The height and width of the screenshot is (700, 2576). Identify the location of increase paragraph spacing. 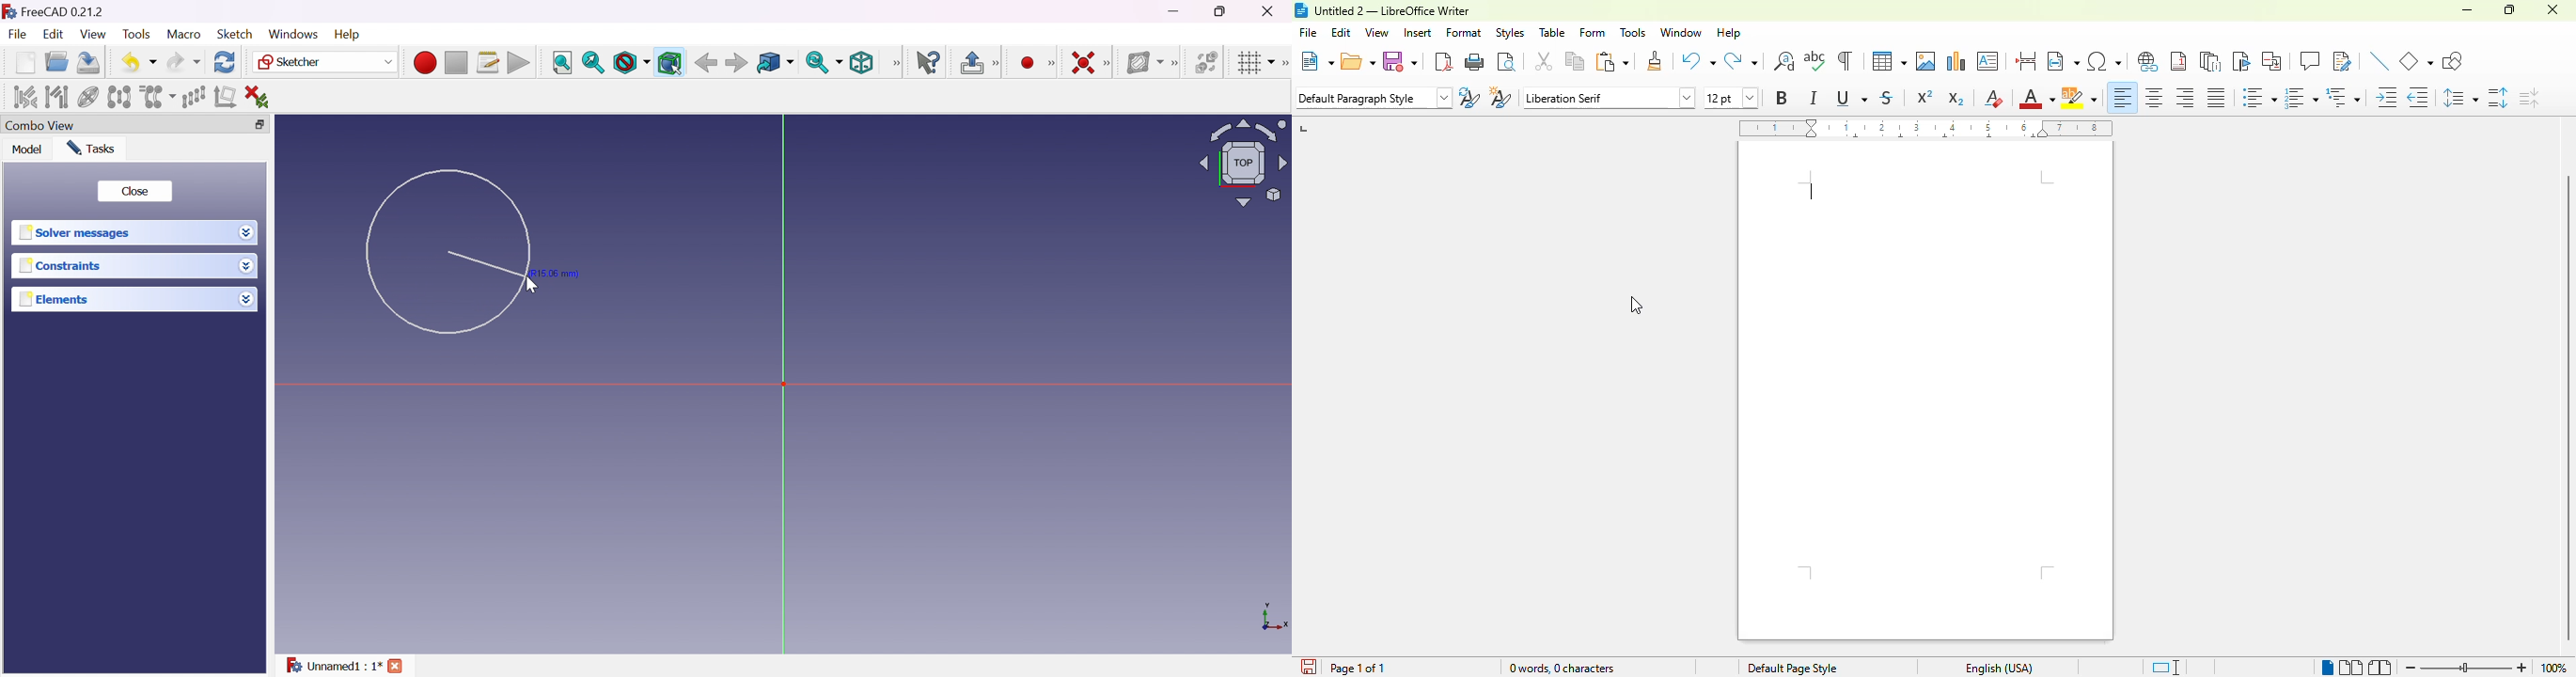
(2498, 97).